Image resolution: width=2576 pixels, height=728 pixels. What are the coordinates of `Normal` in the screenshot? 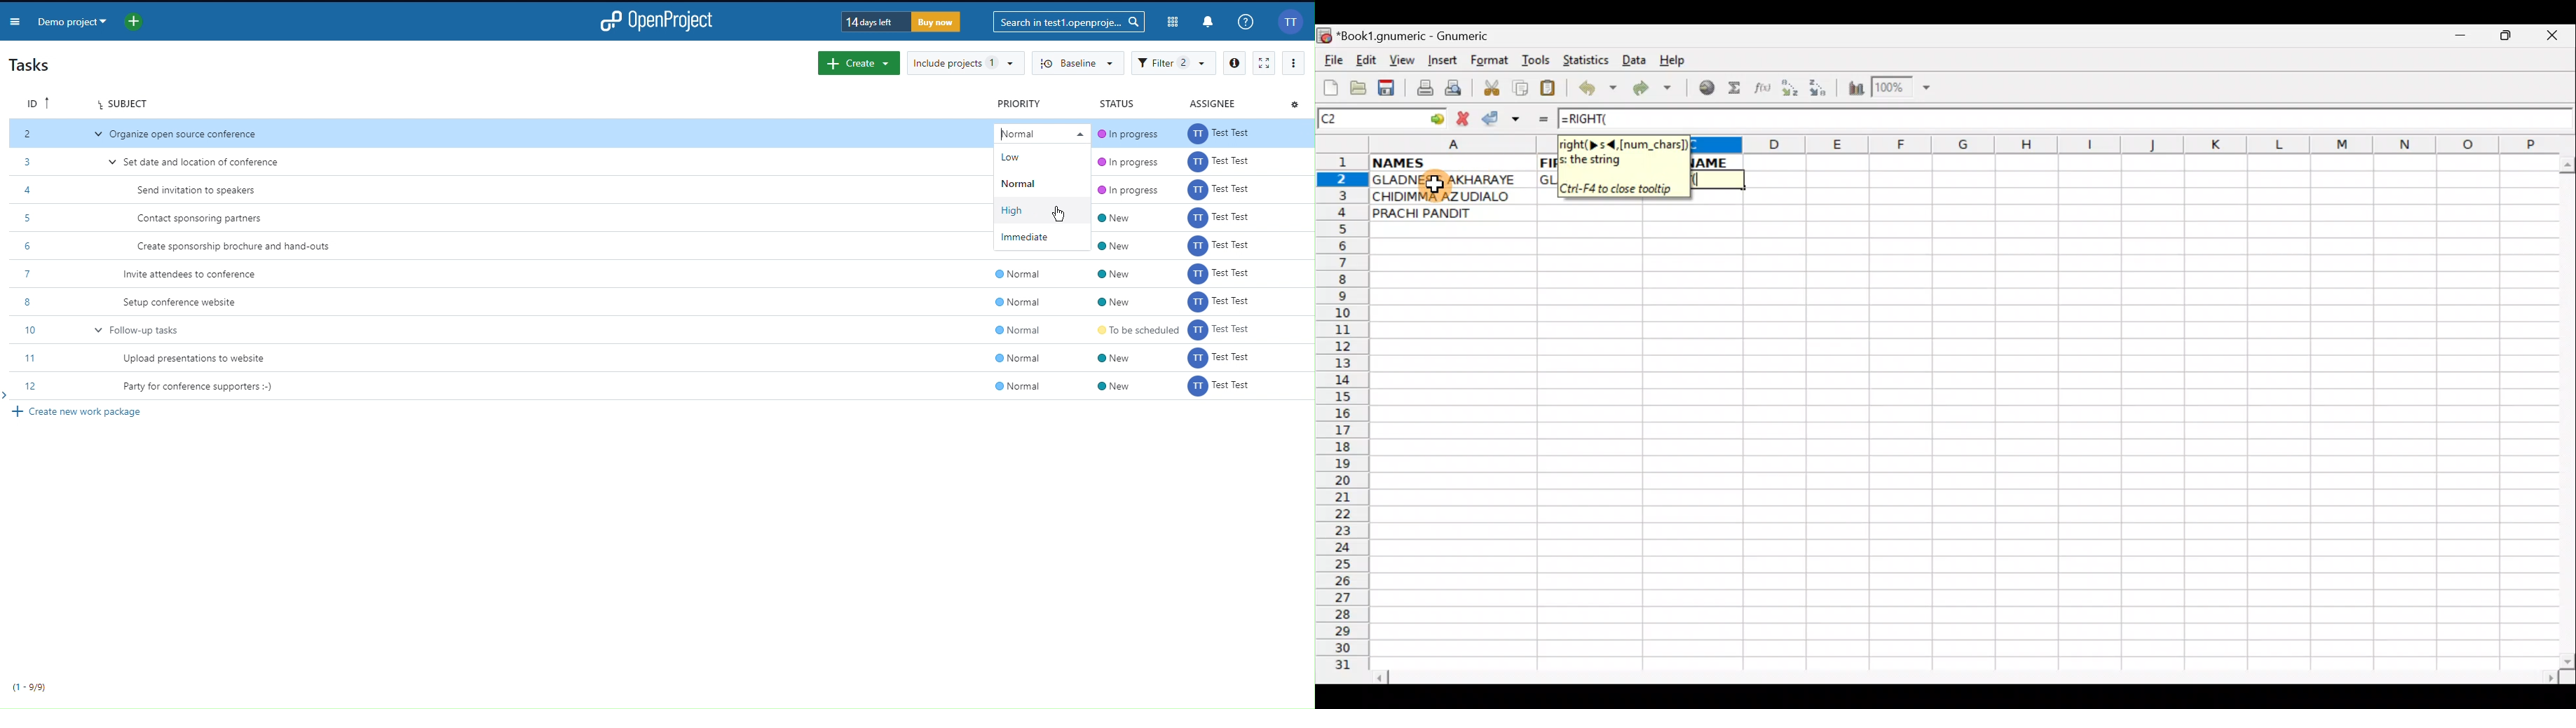 It's located at (1040, 132).